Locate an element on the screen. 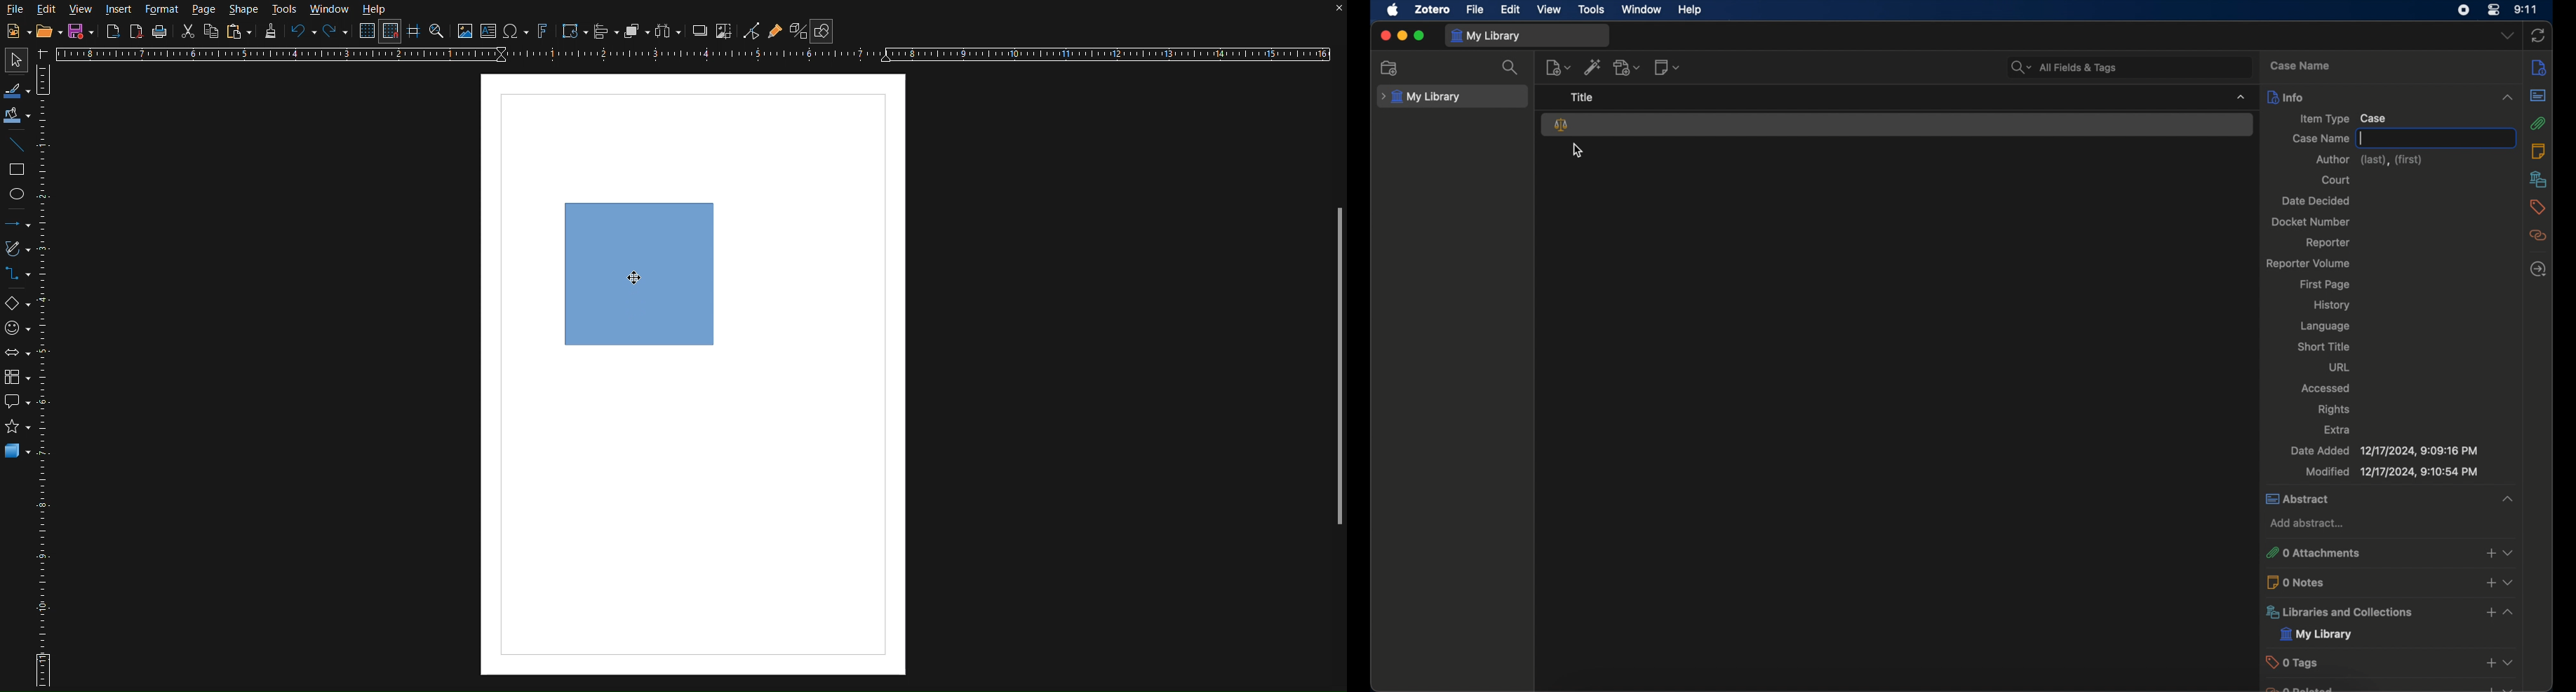 This screenshot has height=700, width=2576. new collection is located at coordinates (1390, 69).